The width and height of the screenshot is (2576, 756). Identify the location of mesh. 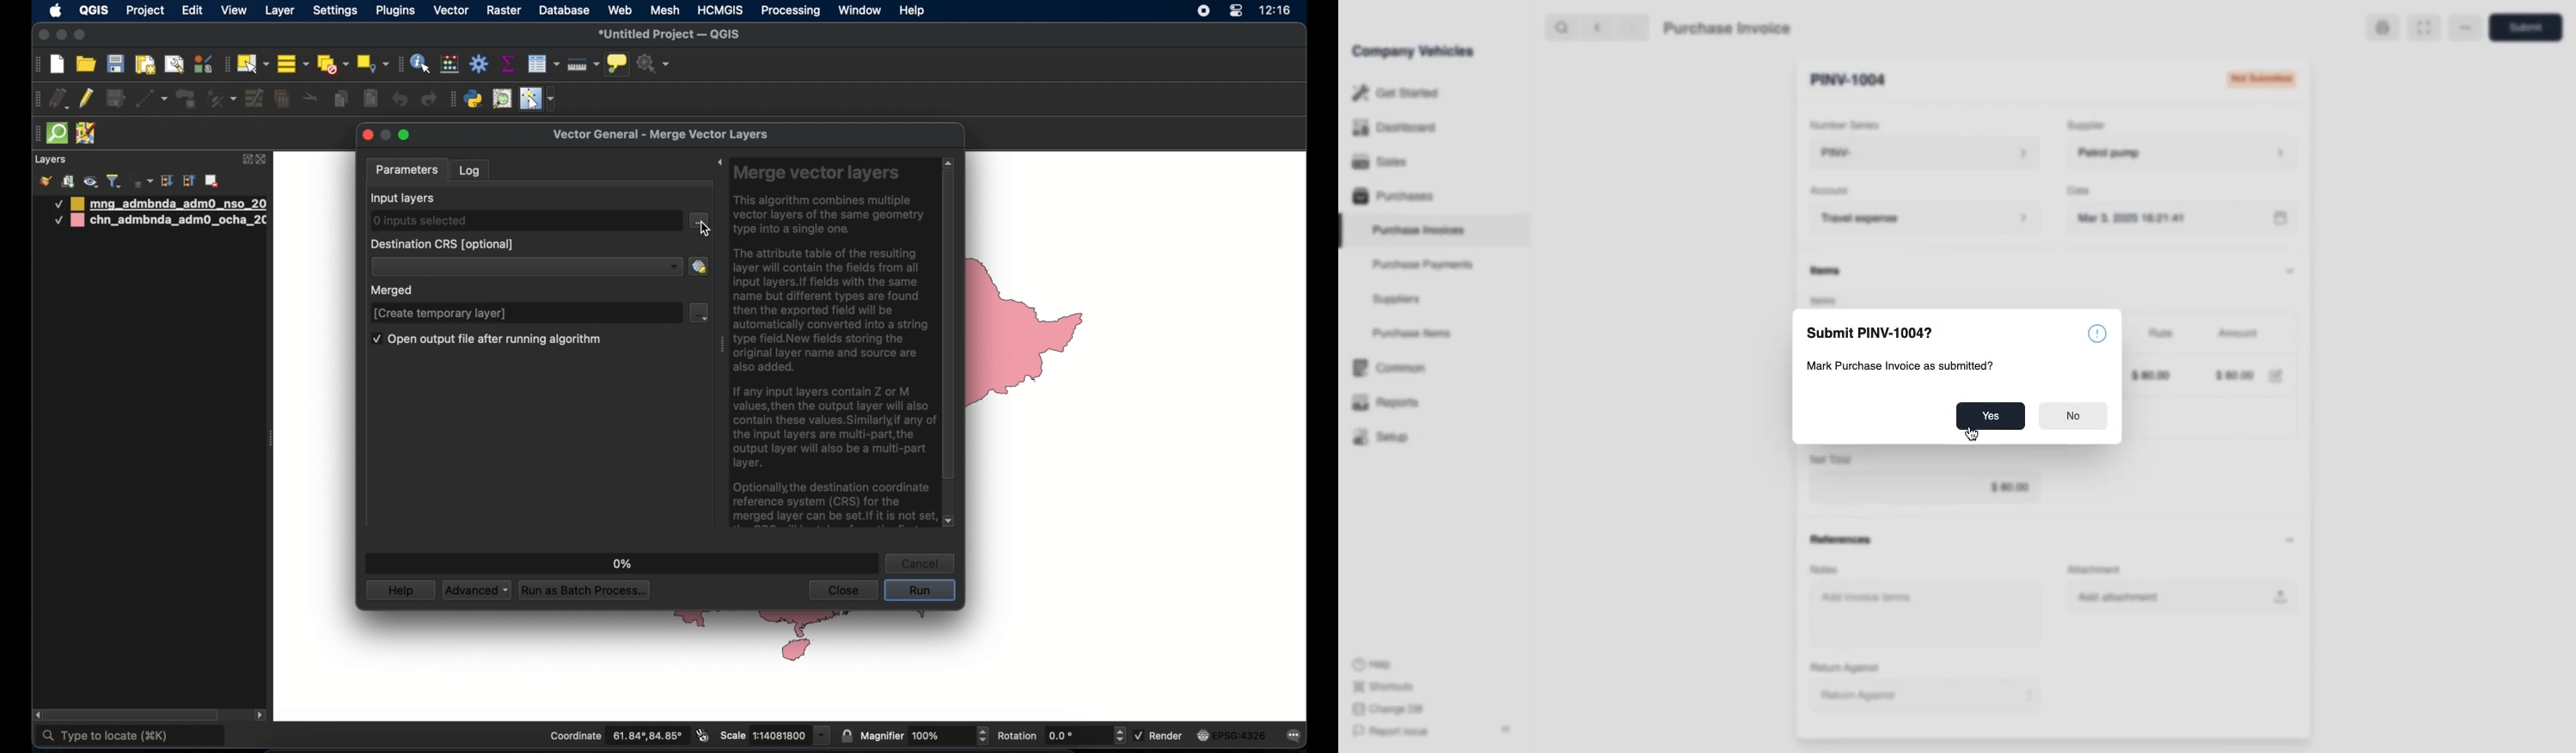
(666, 10).